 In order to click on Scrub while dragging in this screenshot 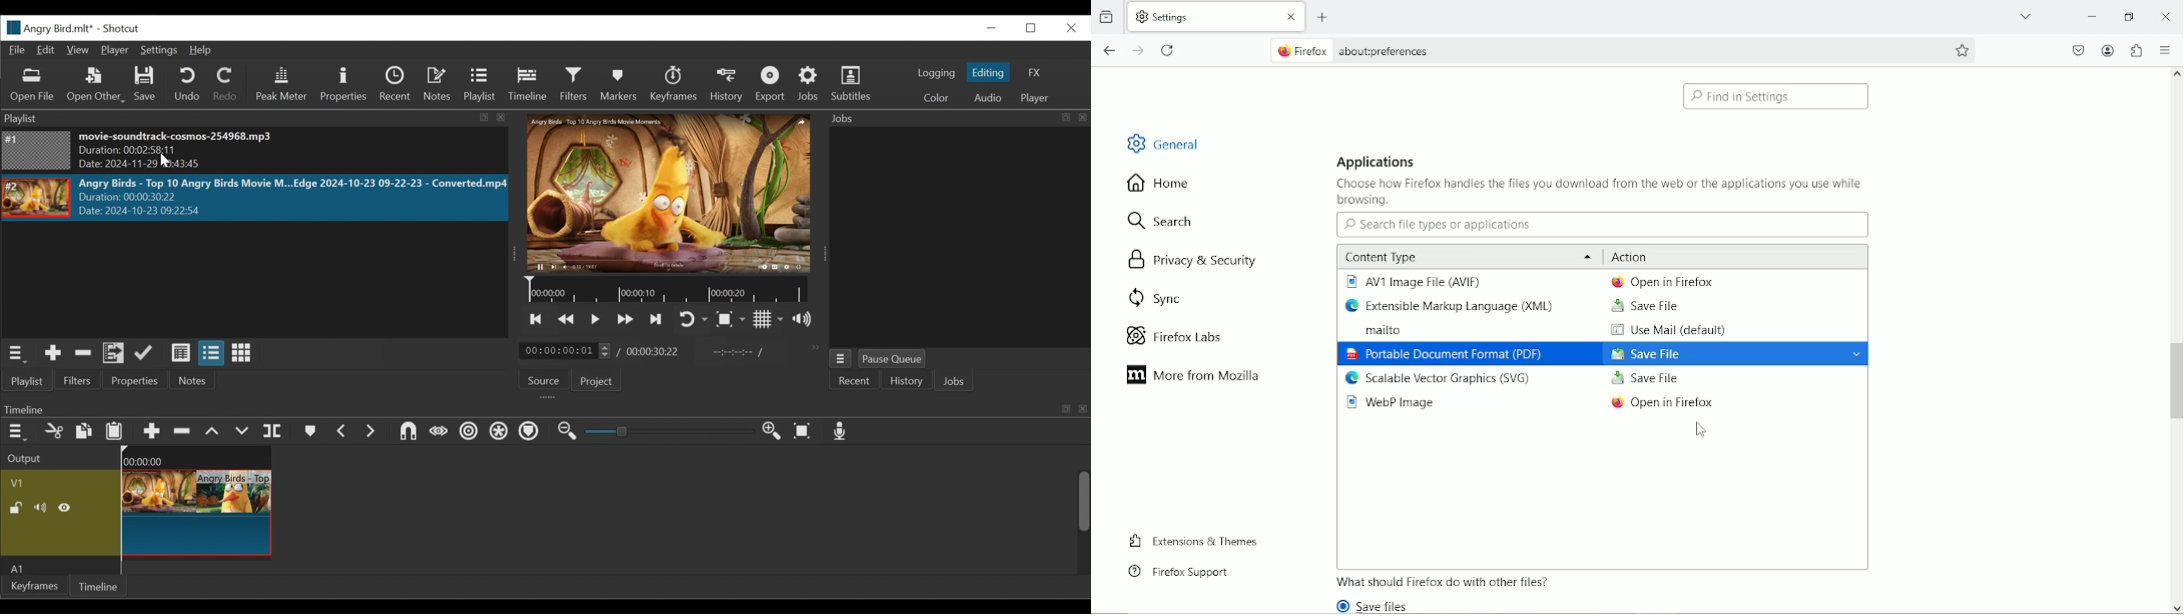, I will do `click(437, 432)`.